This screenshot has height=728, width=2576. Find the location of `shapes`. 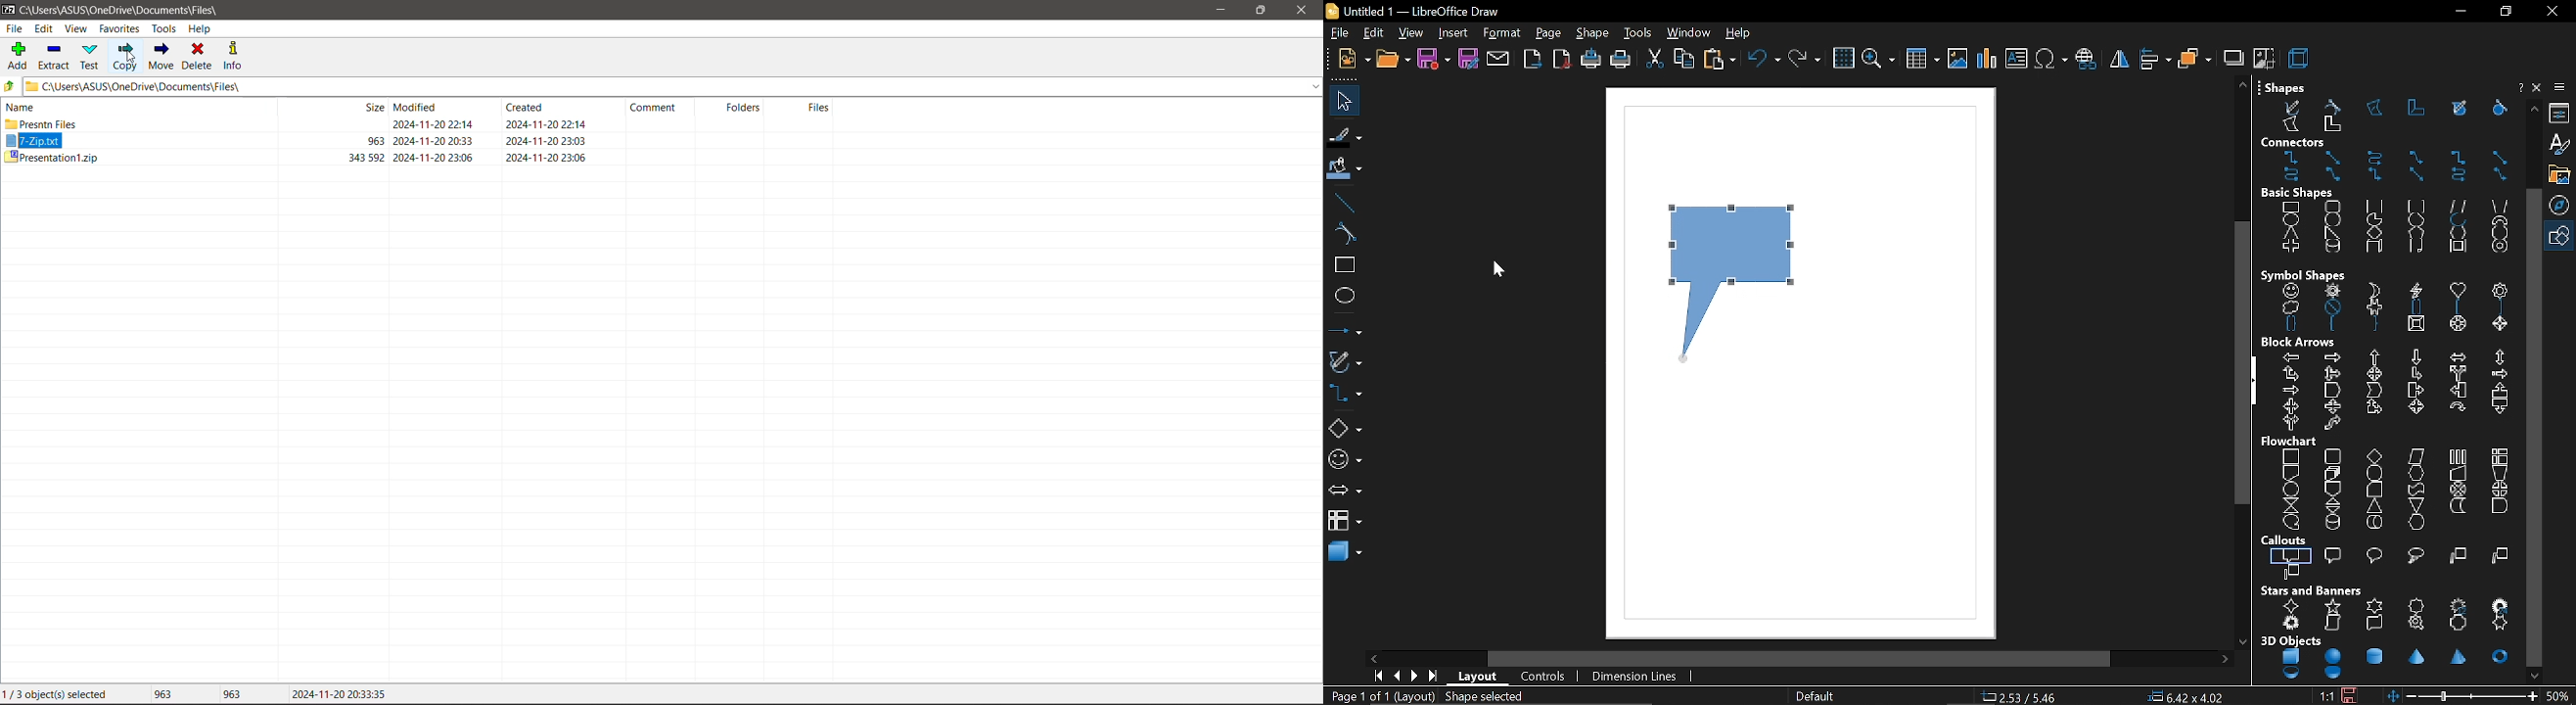

shapes is located at coordinates (2284, 86).